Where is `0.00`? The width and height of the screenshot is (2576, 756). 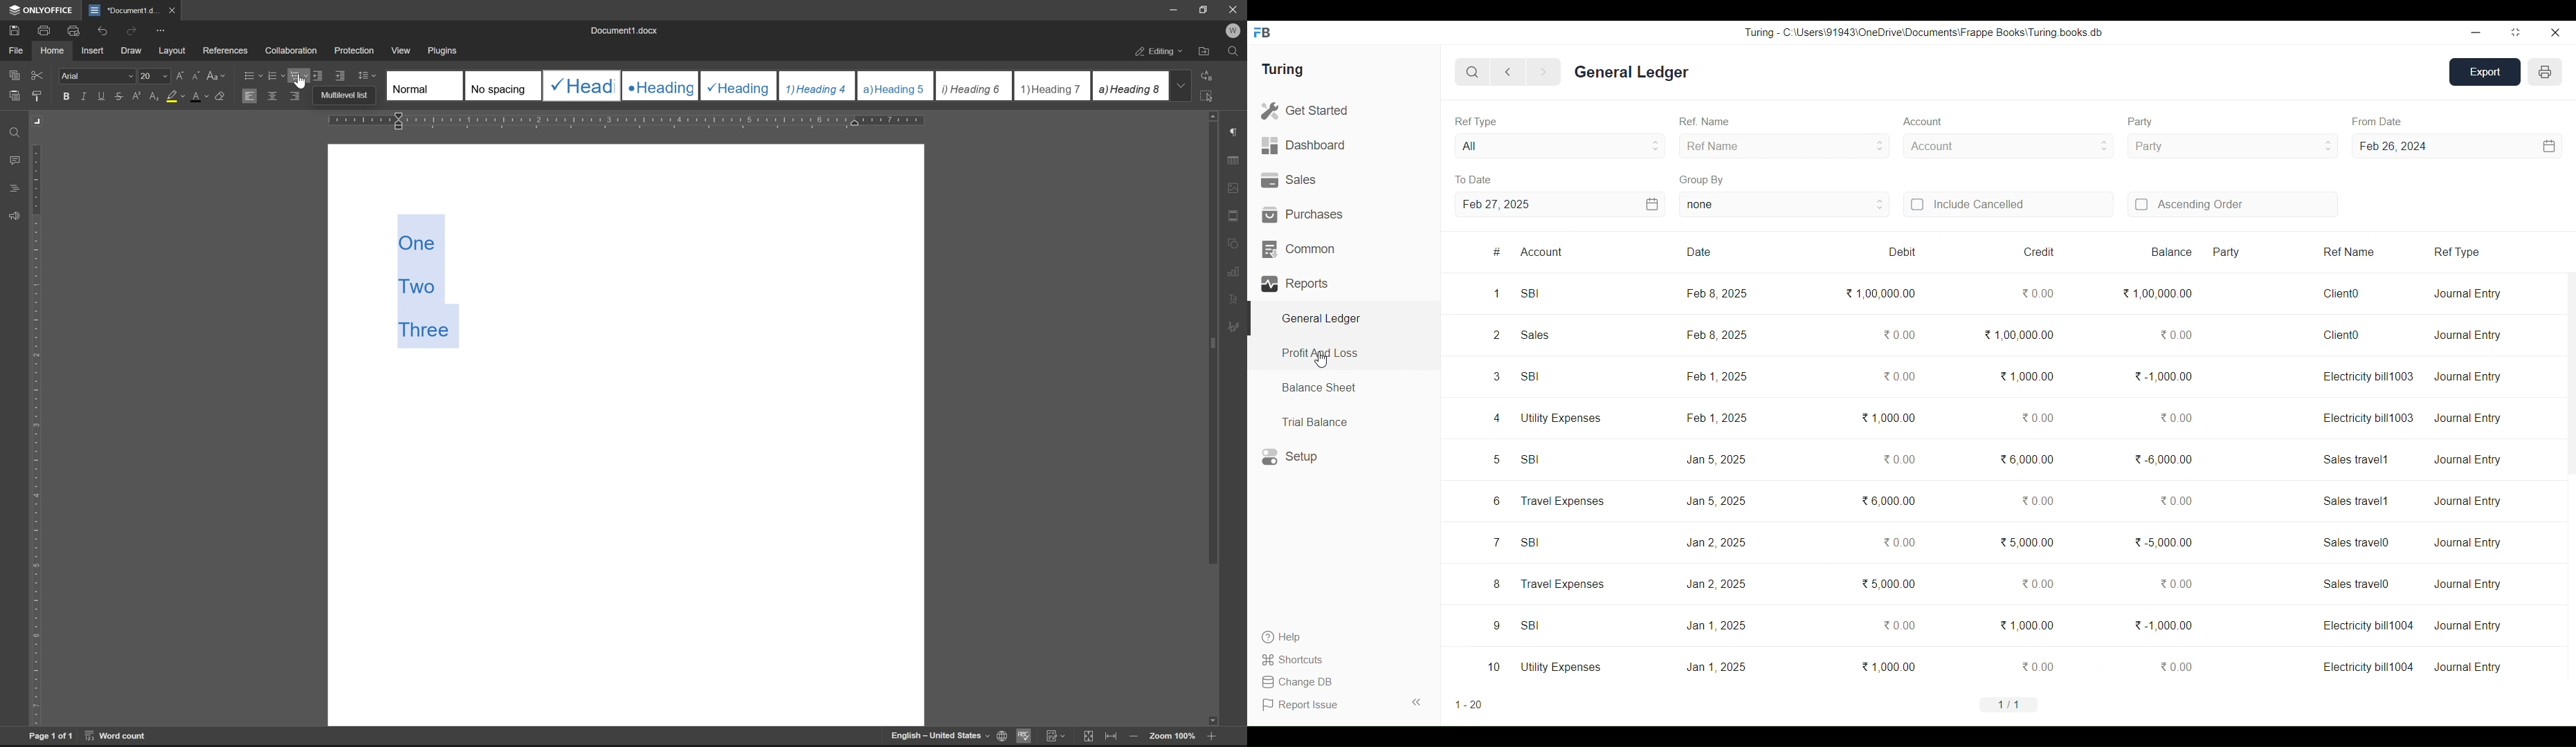
0.00 is located at coordinates (1899, 625).